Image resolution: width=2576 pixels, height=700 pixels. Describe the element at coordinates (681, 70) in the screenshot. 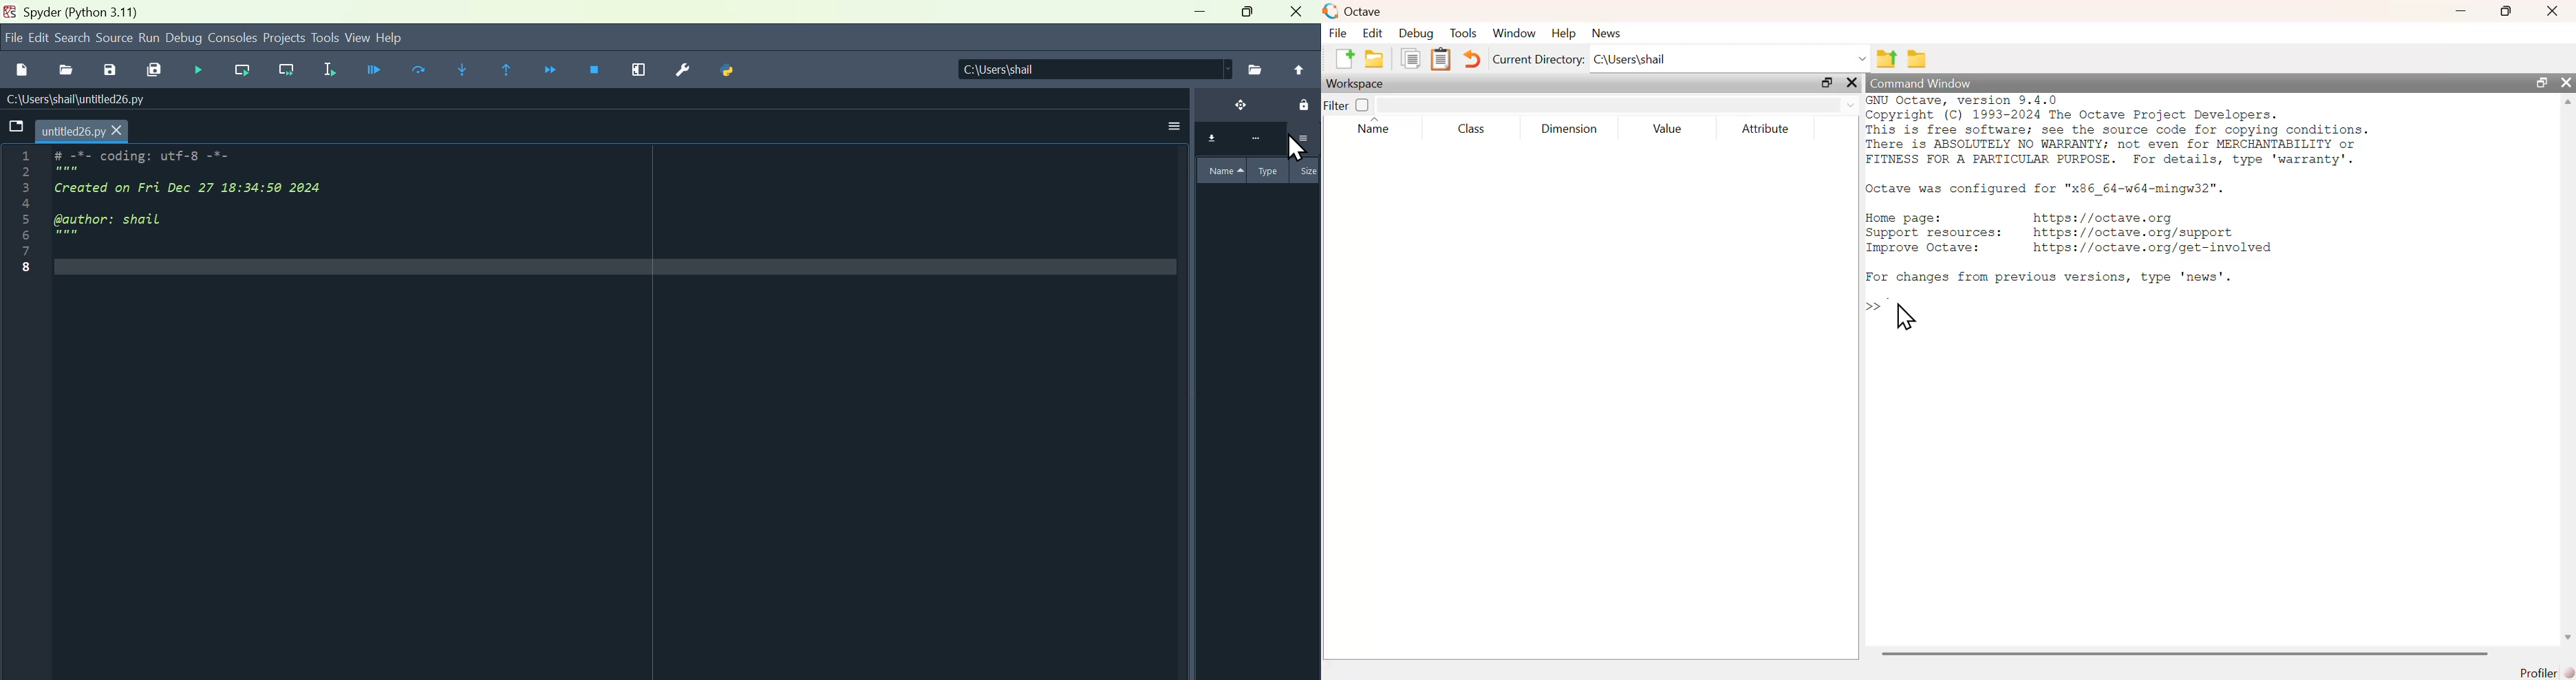

I see `Preferences` at that location.